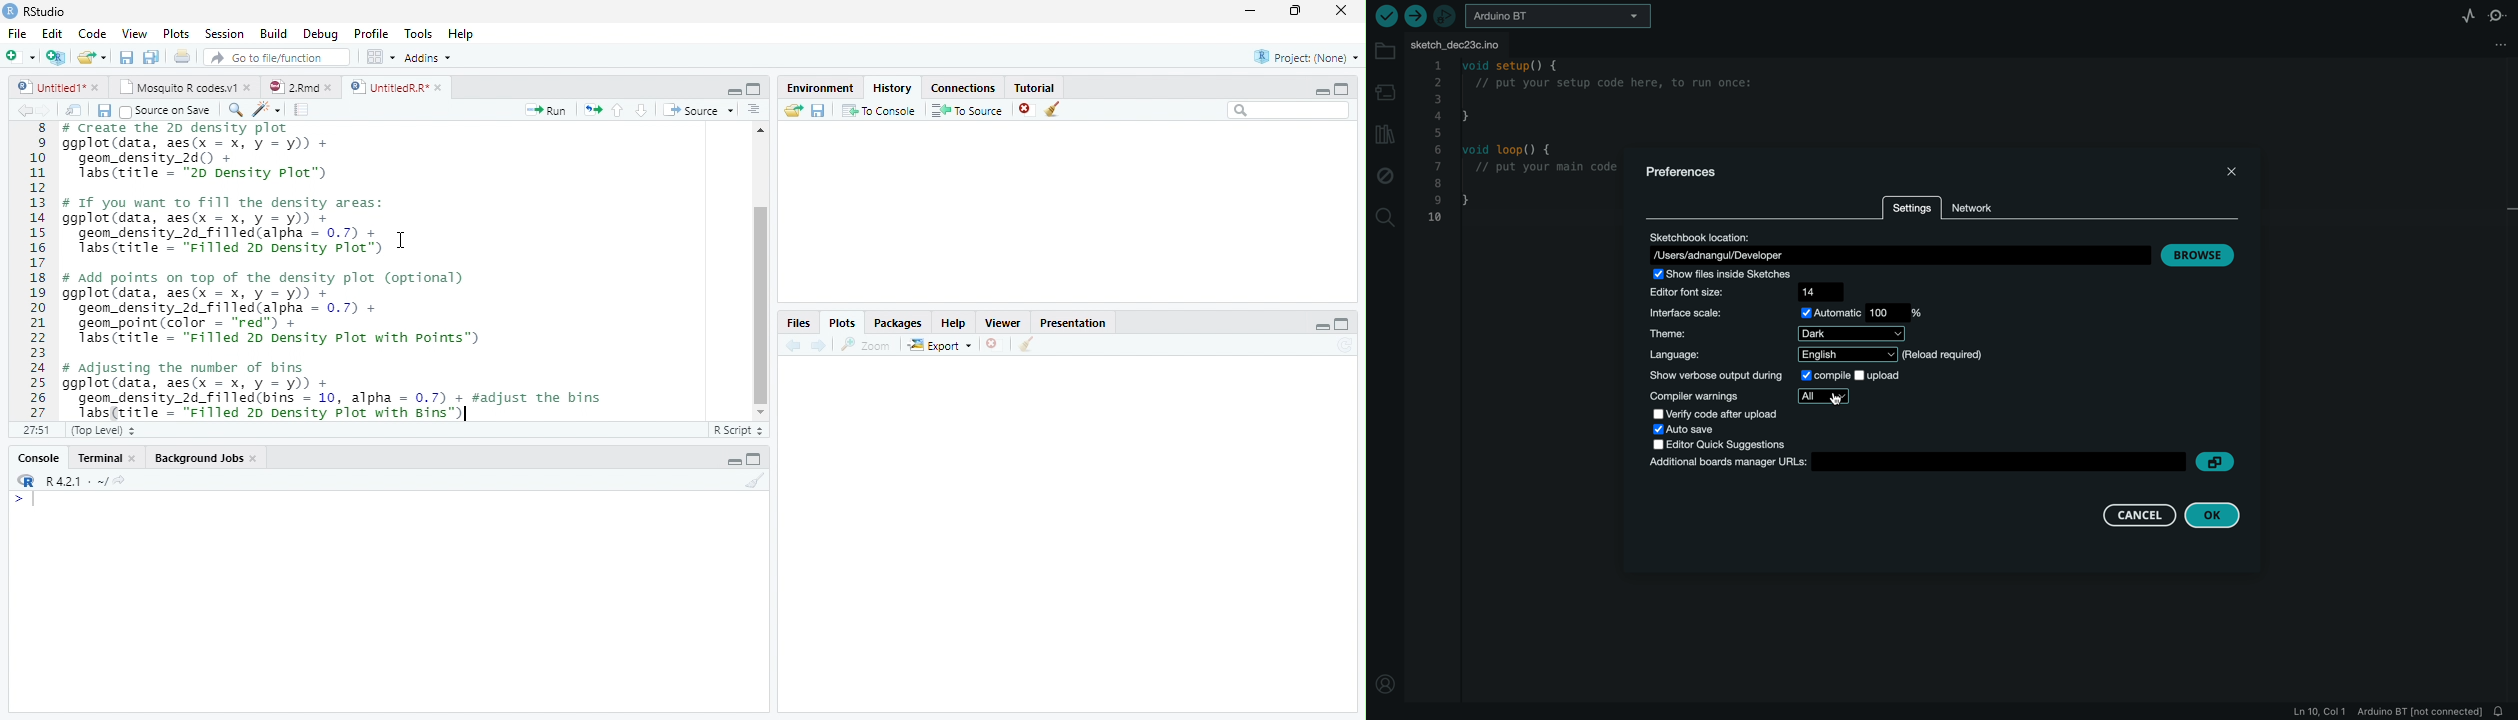 This screenshot has width=2520, height=728. What do you see at coordinates (24, 500) in the screenshot?
I see `>` at bounding box center [24, 500].